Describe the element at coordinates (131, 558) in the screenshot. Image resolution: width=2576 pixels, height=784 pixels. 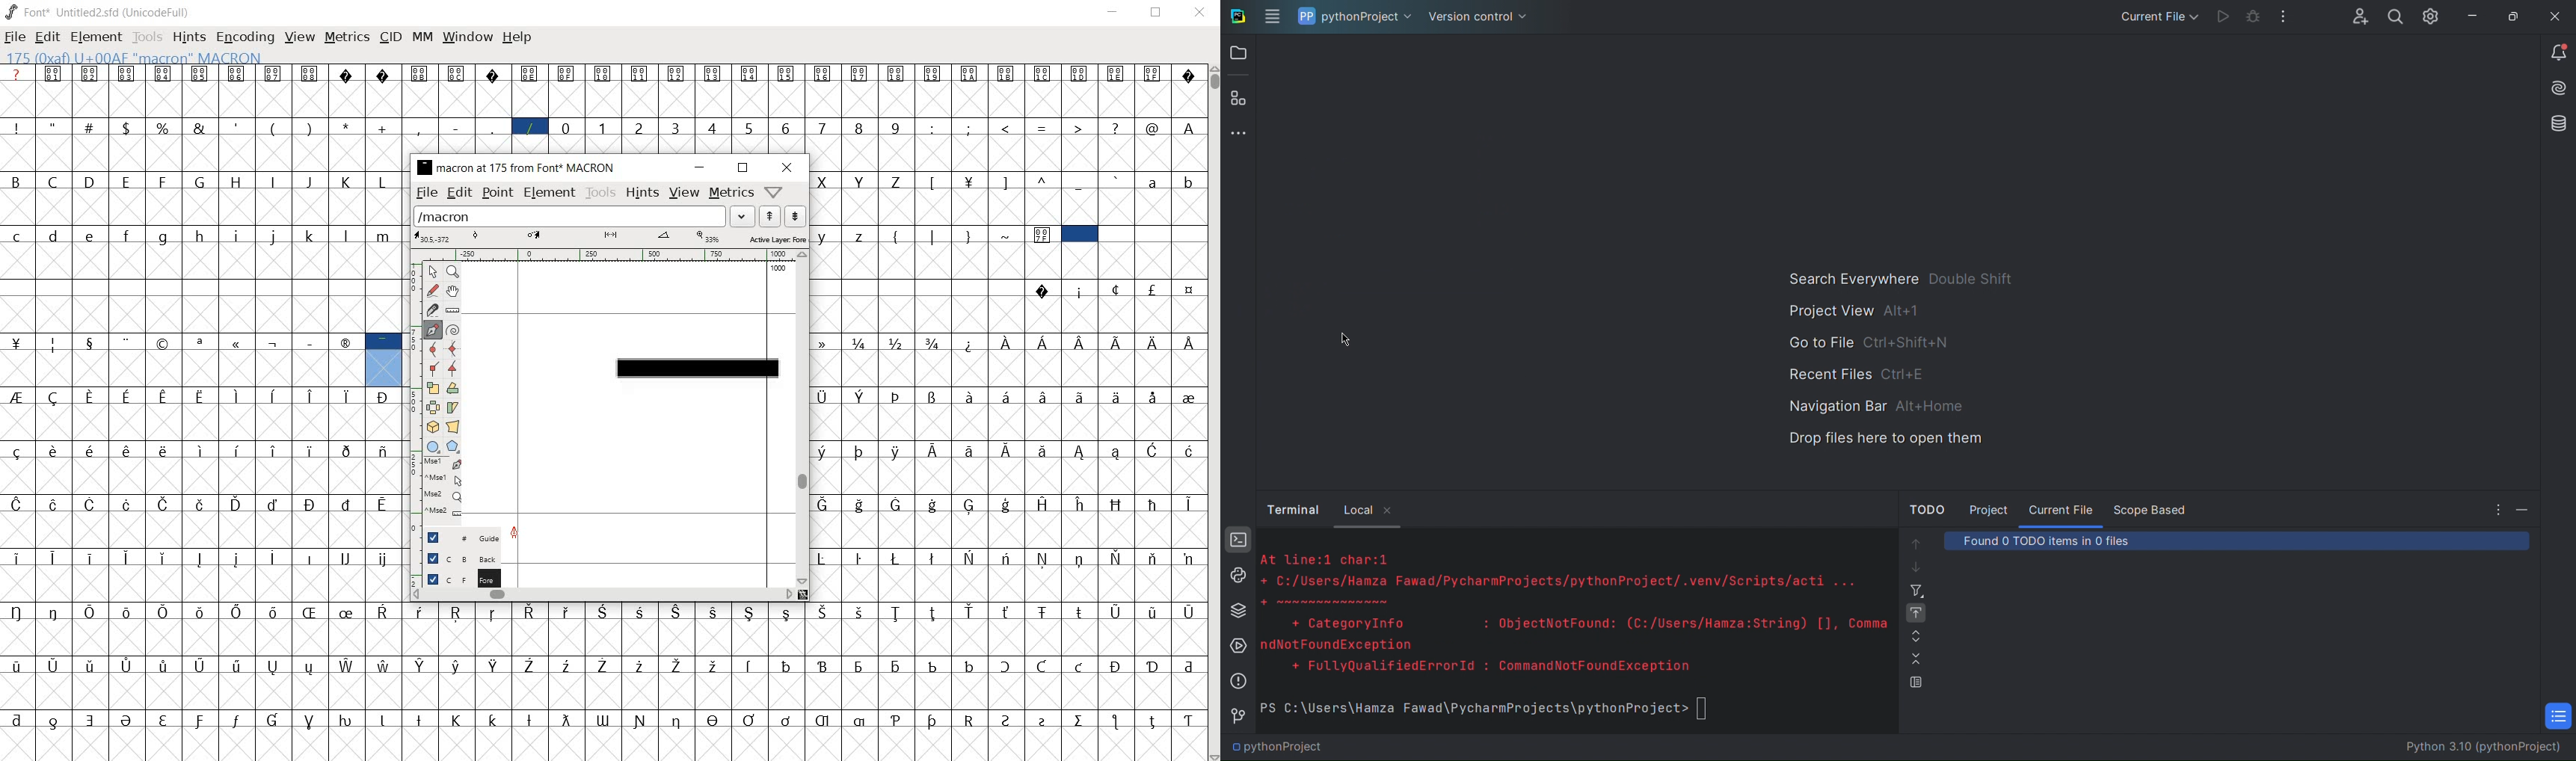
I see `Symbol` at that location.